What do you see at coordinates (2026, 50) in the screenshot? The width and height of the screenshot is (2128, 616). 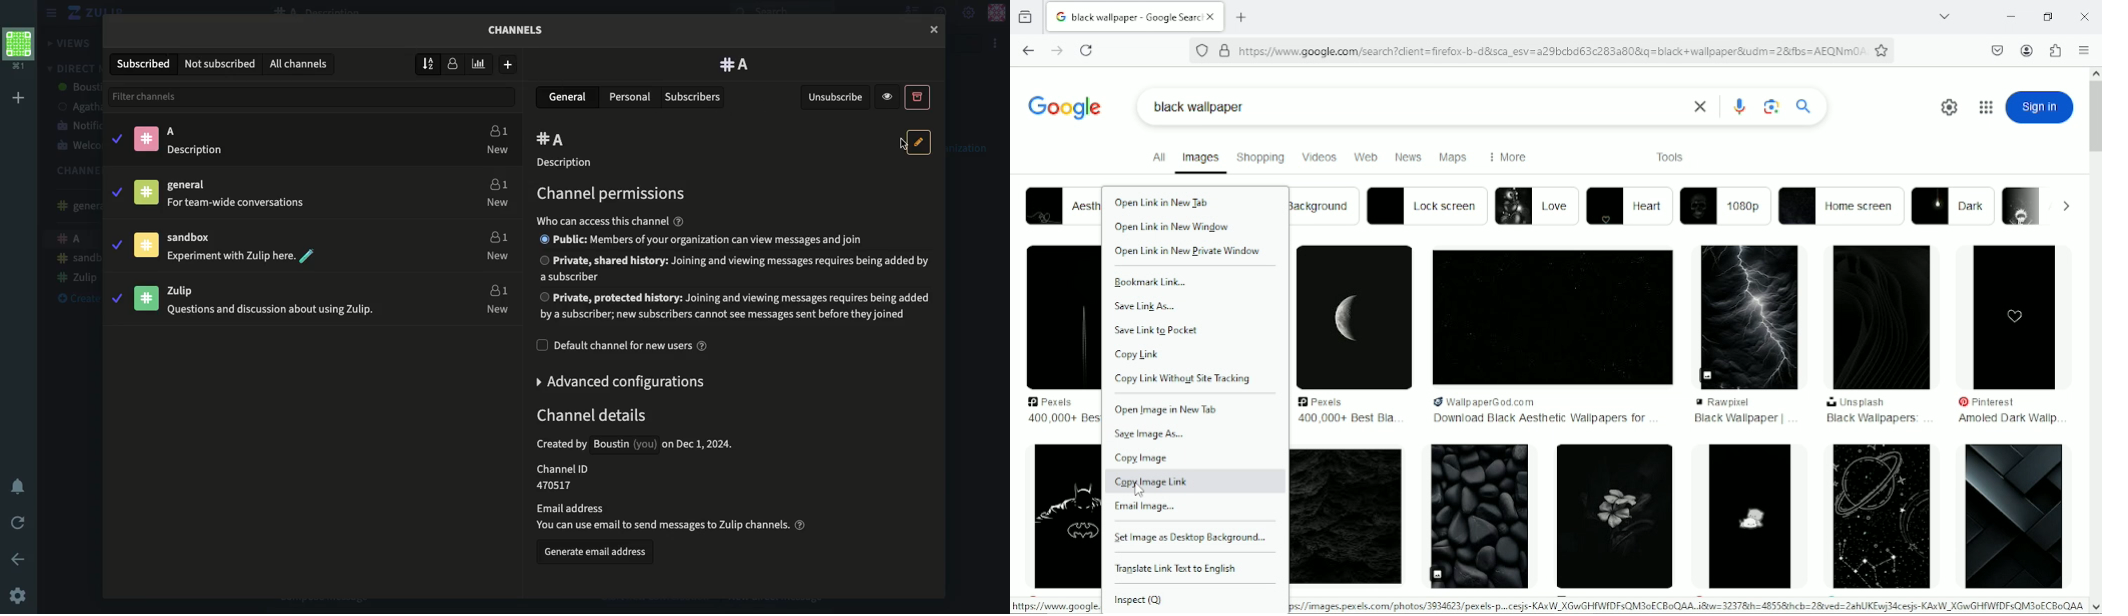 I see `account` at bounding box center [2026, 50].